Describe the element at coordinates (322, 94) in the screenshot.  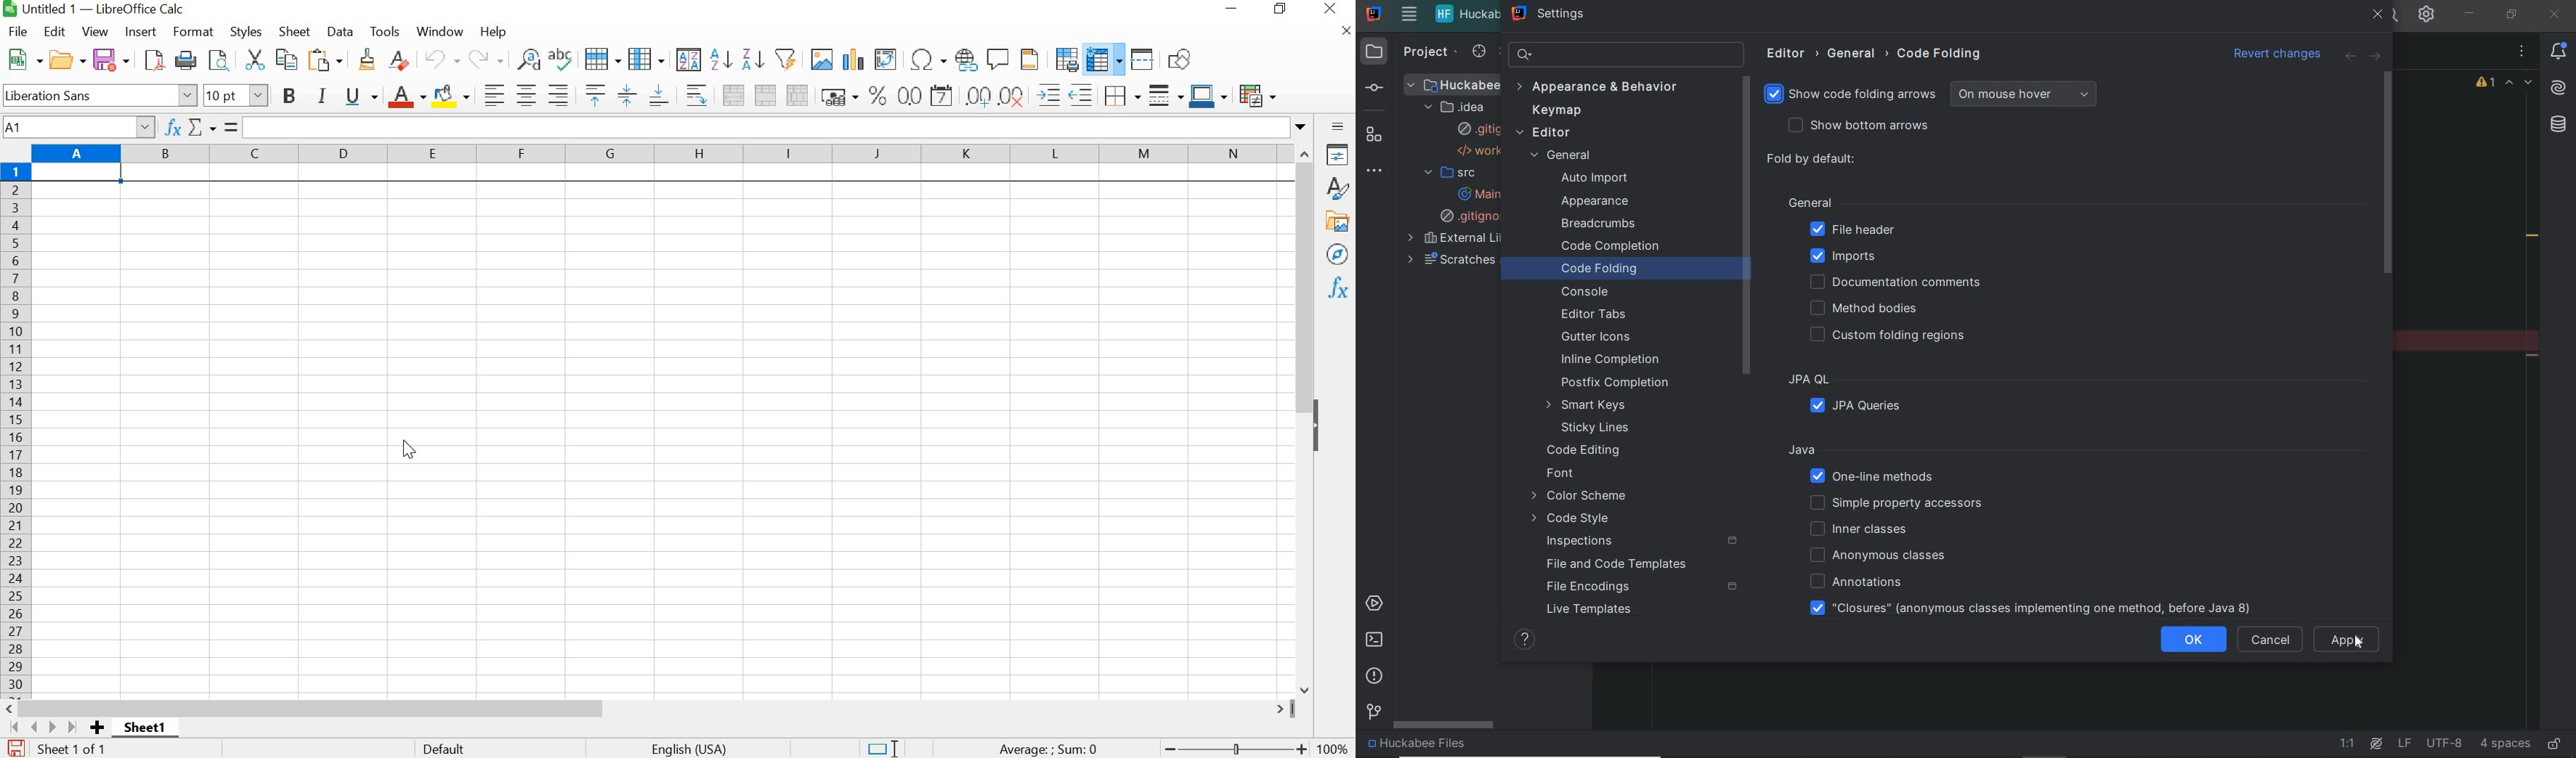
I see `ITALIC` at that location.